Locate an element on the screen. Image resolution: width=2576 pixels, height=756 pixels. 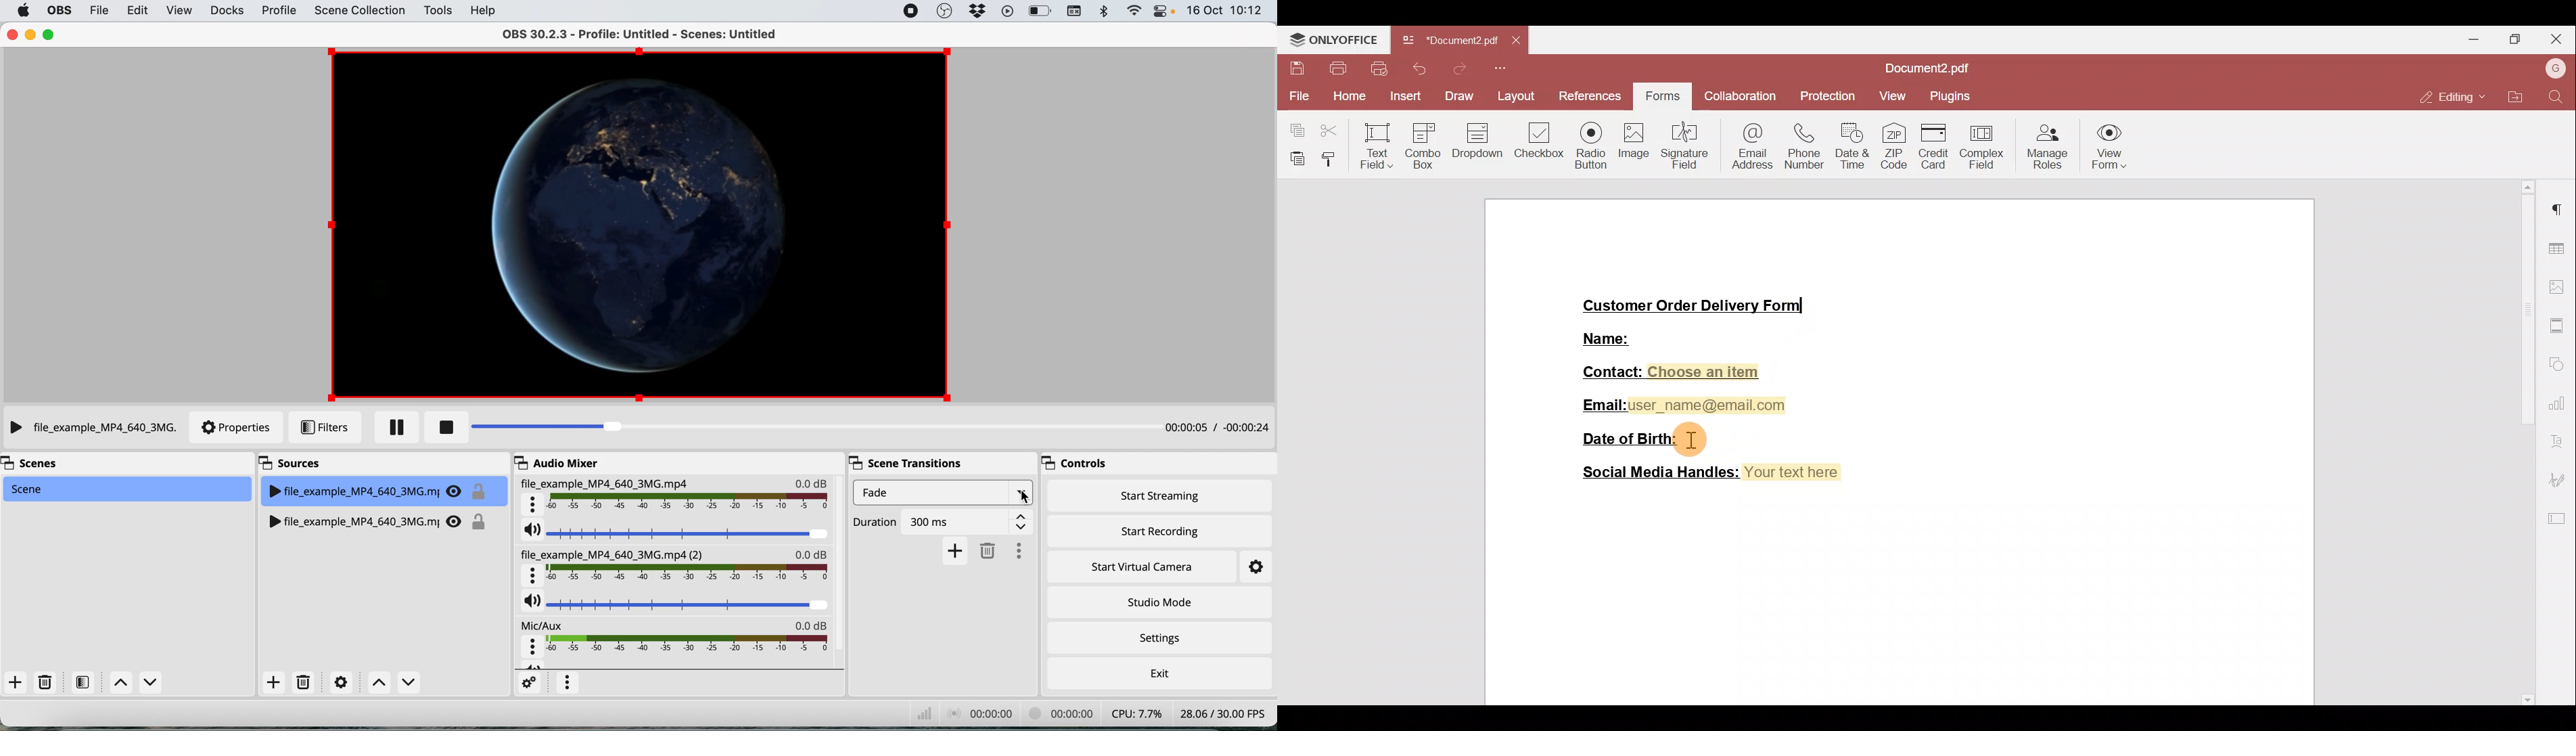
scene transitions is located at coordinates (907, 463).